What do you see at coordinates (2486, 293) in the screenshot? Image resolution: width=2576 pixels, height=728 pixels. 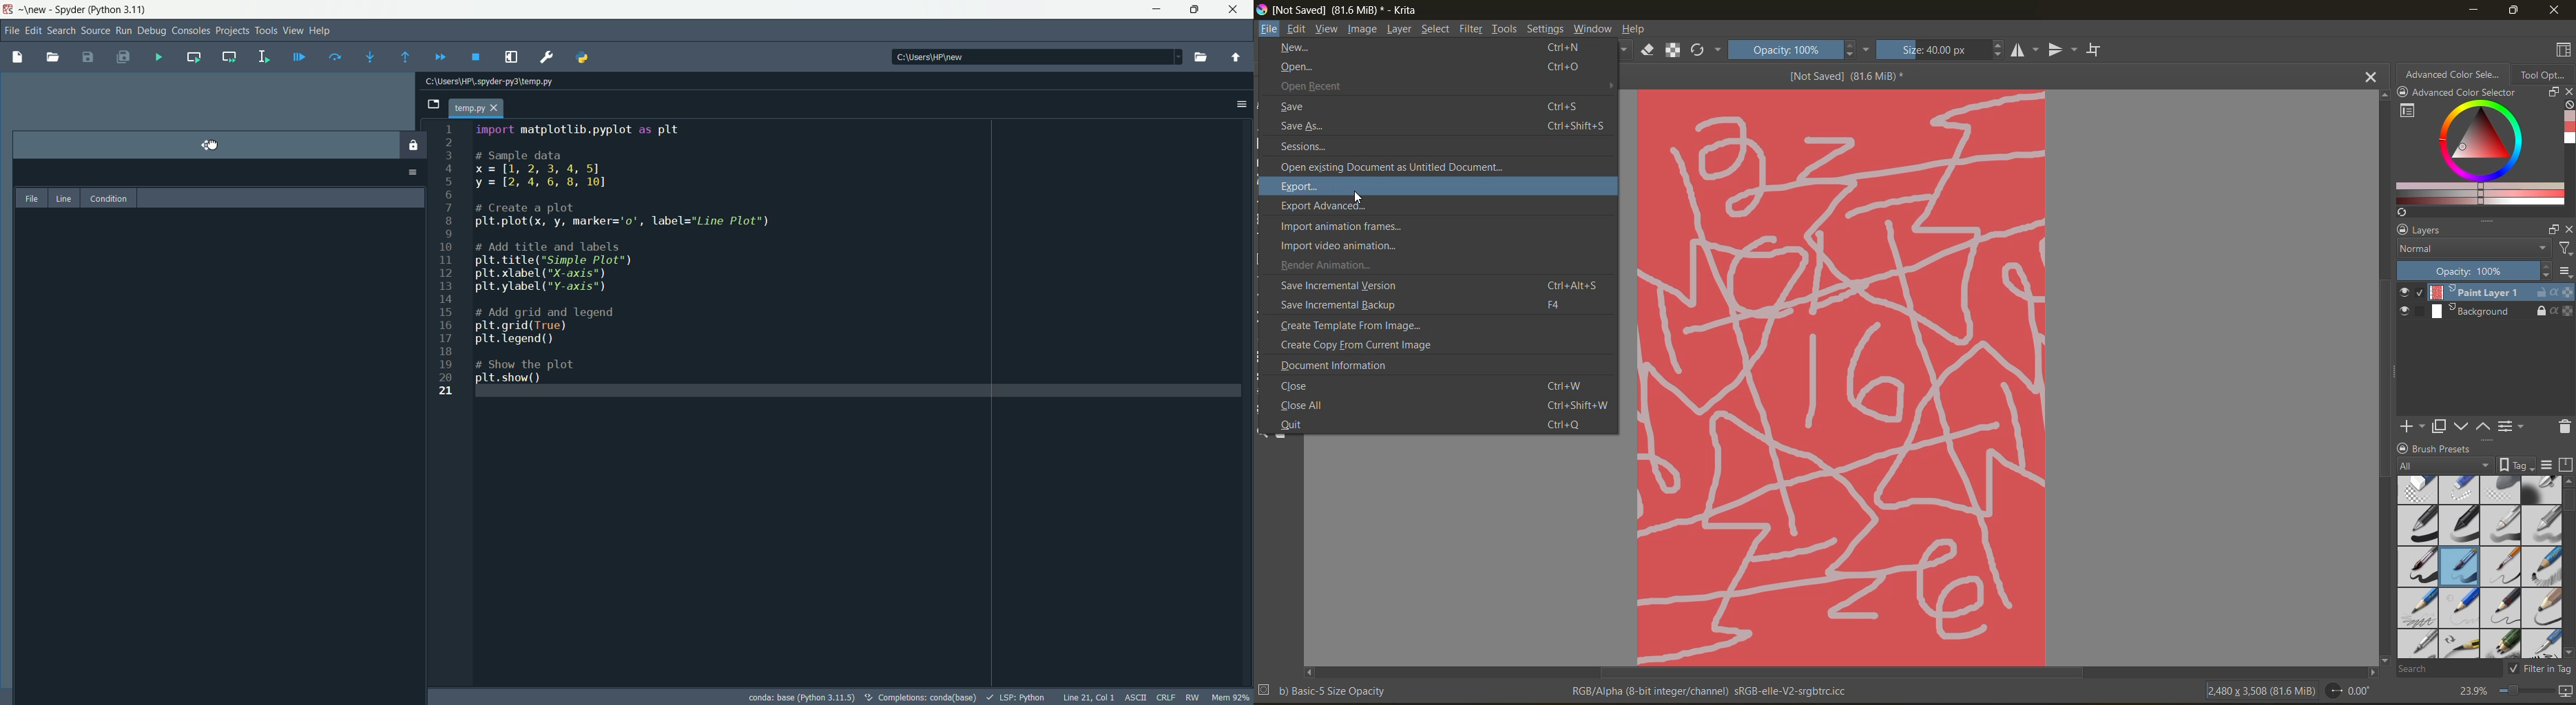 I see `layer` at bounding box center [2486, 293].